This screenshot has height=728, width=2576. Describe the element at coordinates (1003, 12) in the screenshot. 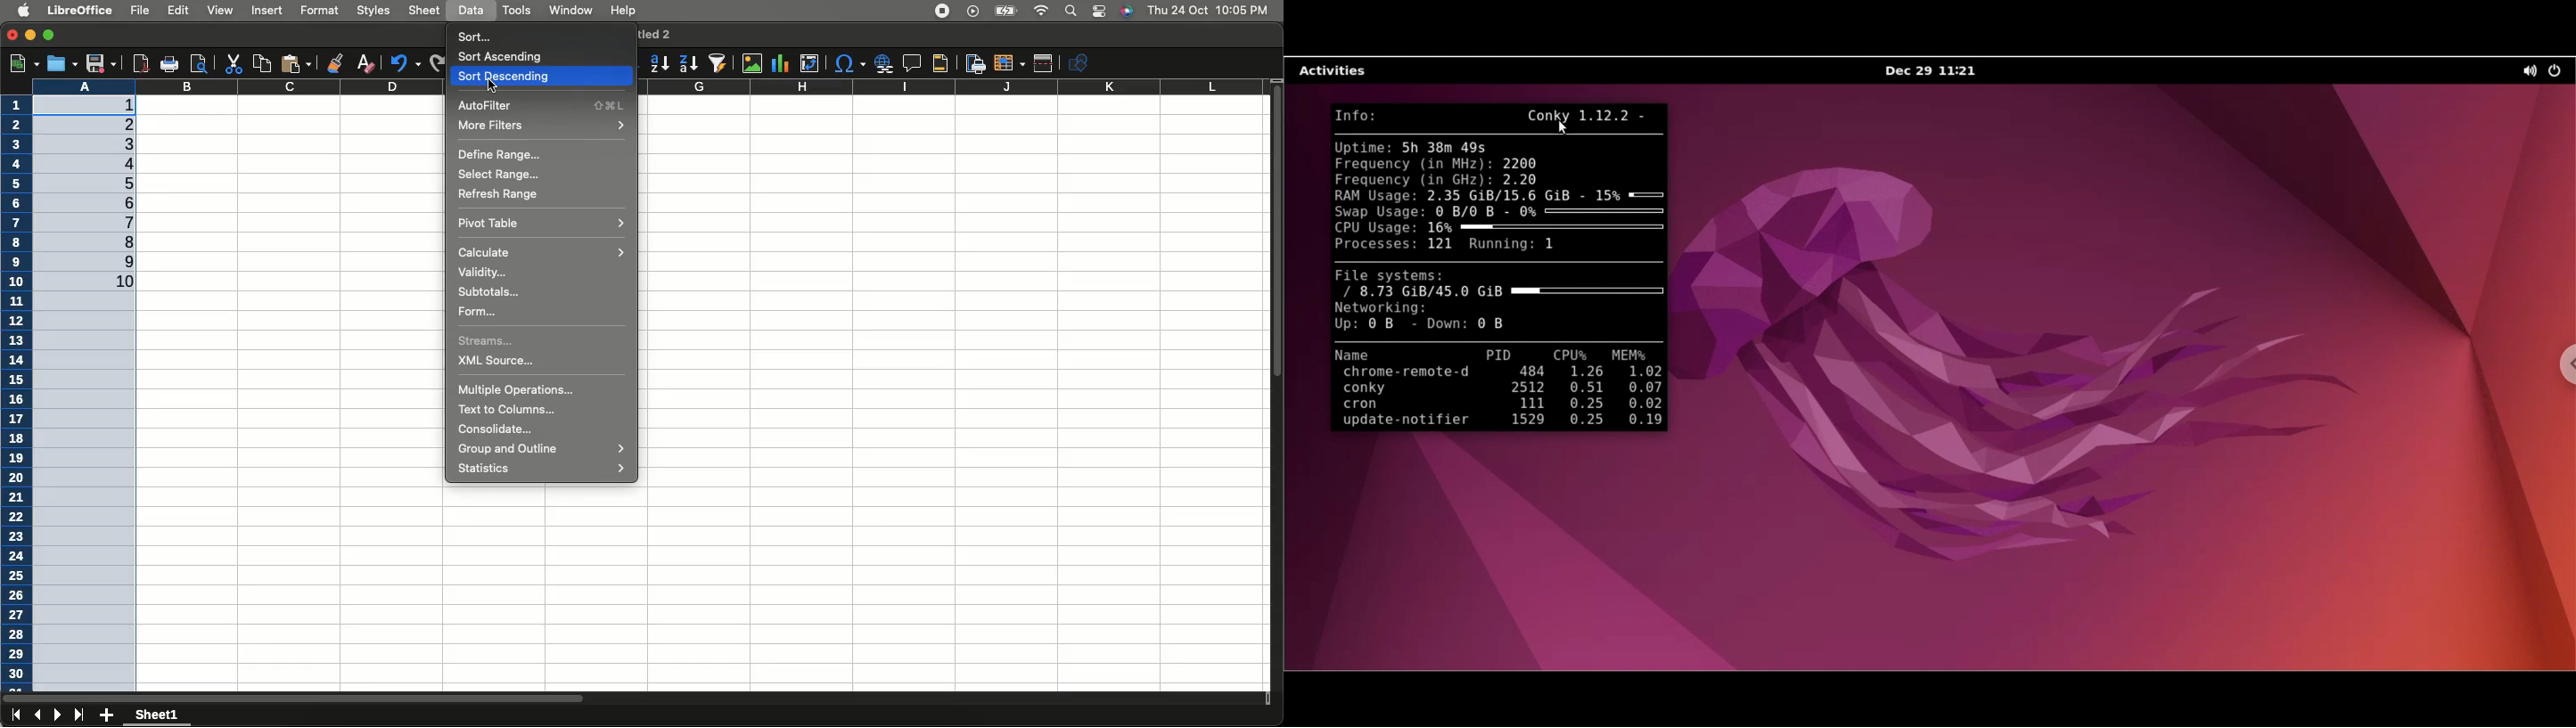

I see `Charge` at that location.